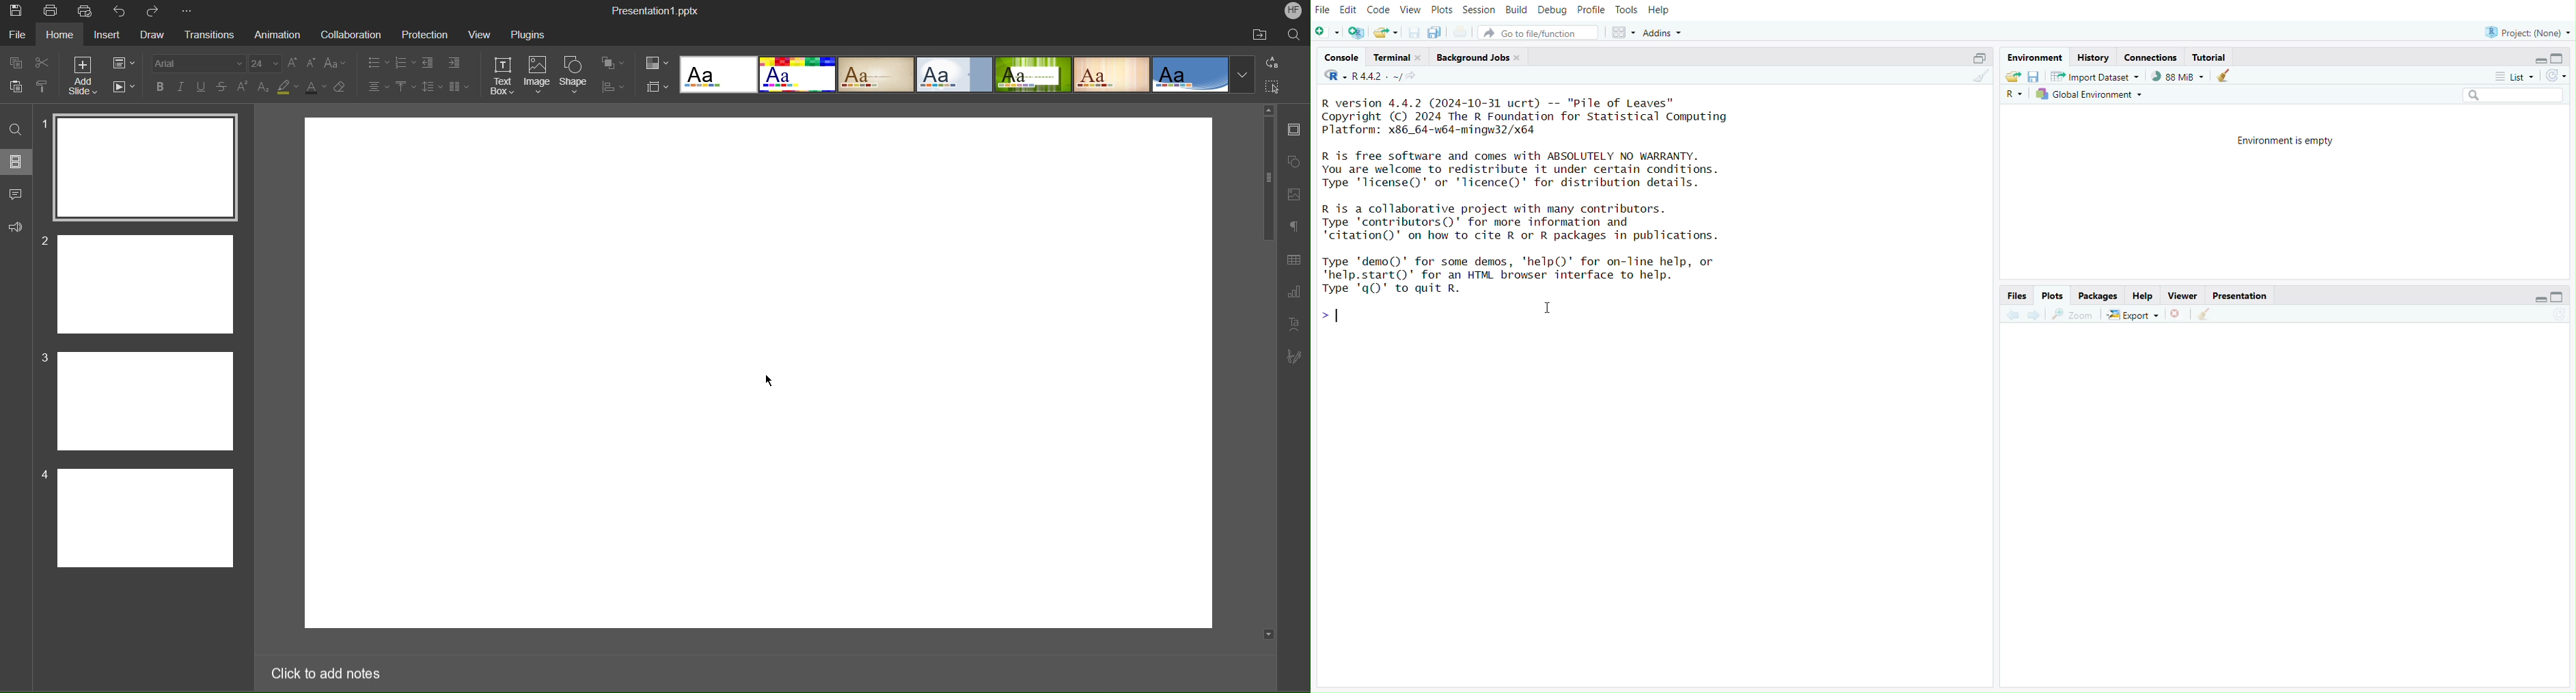 The width and height of the screenshot is (2576, 700). What do you see at coordinates (2210, 56) in the screenshot?
I see `Tutorial` at bounding box center [2210, 56].